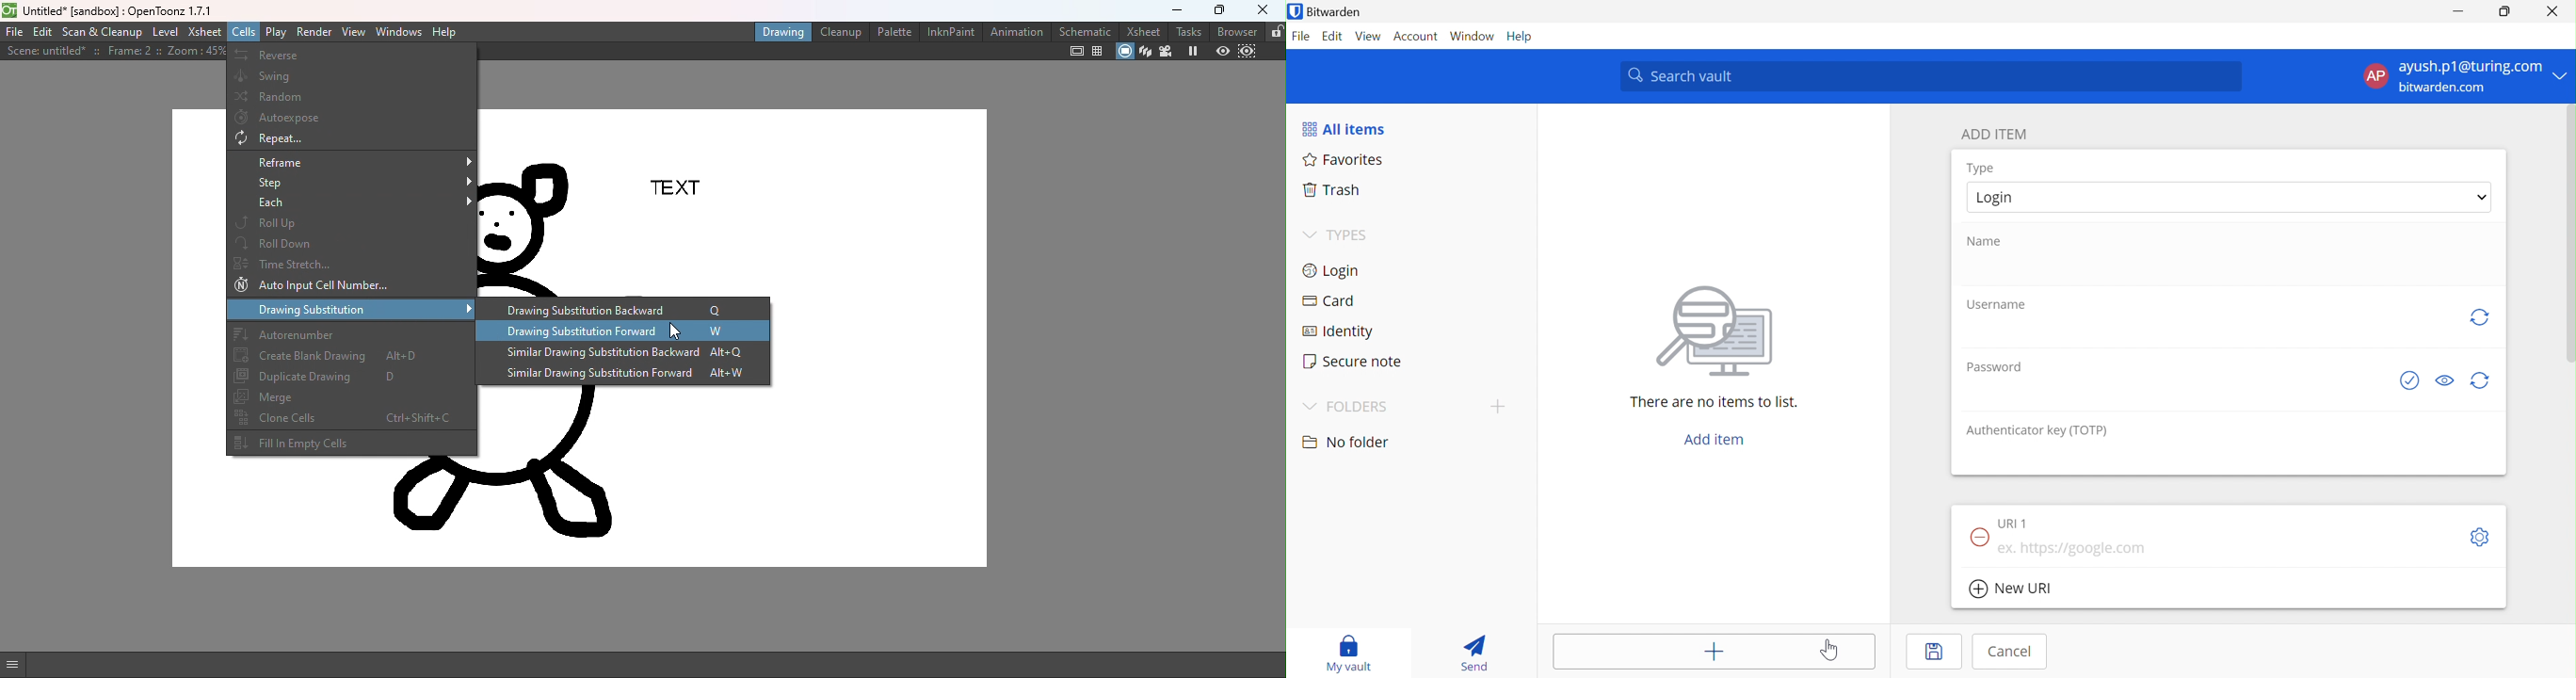 The height and width of the screenshot is (700, 2576). Describe the element at coordinates (839, 32) in the screenshot. I see `Cleanup` at that location.